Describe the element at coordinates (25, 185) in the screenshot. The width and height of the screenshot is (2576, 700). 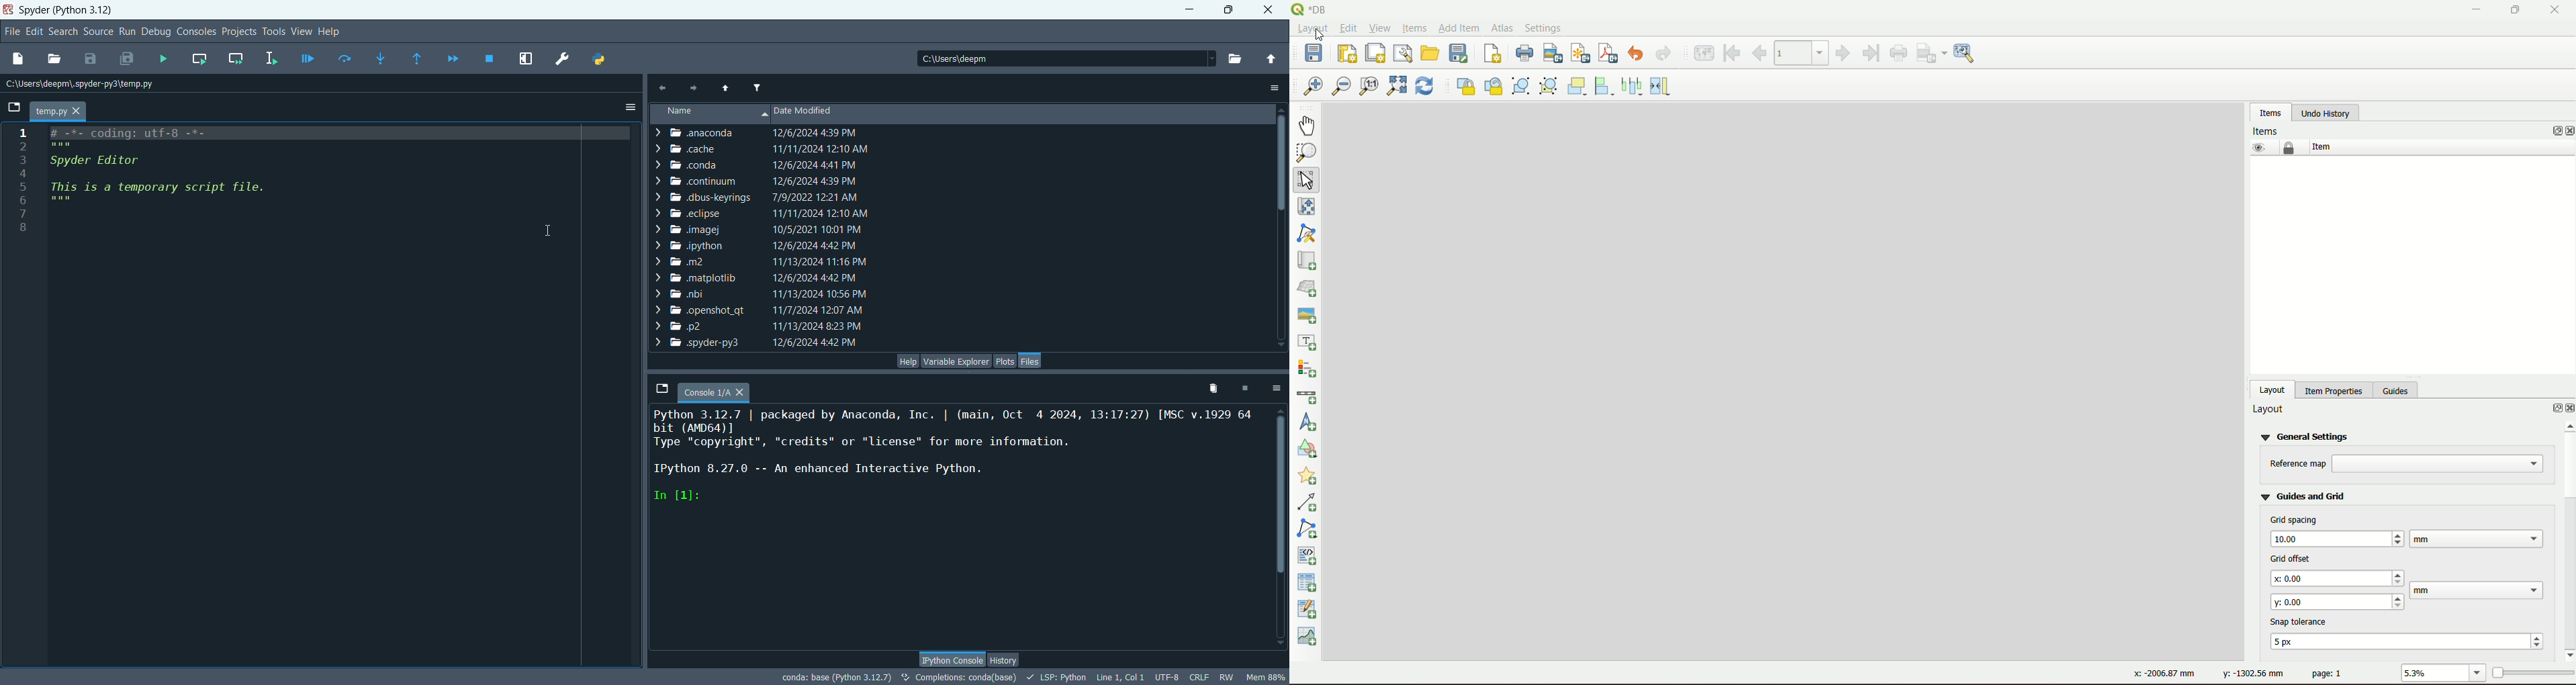
I see `numbers` at that location.